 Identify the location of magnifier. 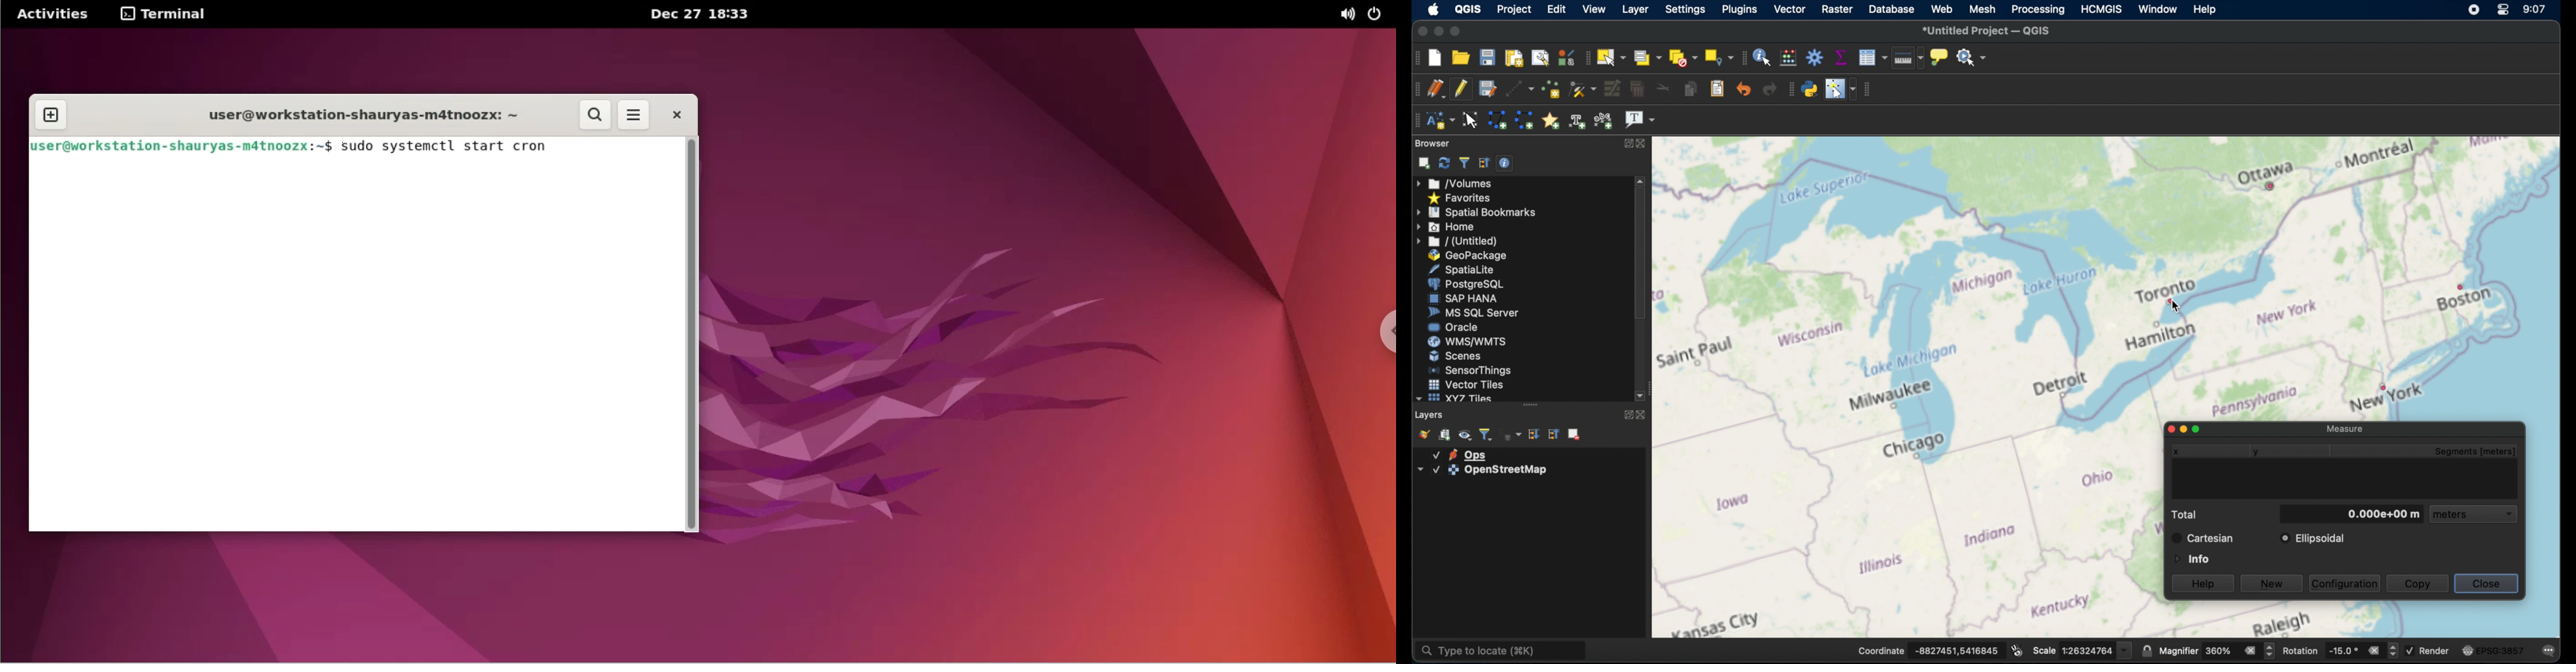
(2217, 650).